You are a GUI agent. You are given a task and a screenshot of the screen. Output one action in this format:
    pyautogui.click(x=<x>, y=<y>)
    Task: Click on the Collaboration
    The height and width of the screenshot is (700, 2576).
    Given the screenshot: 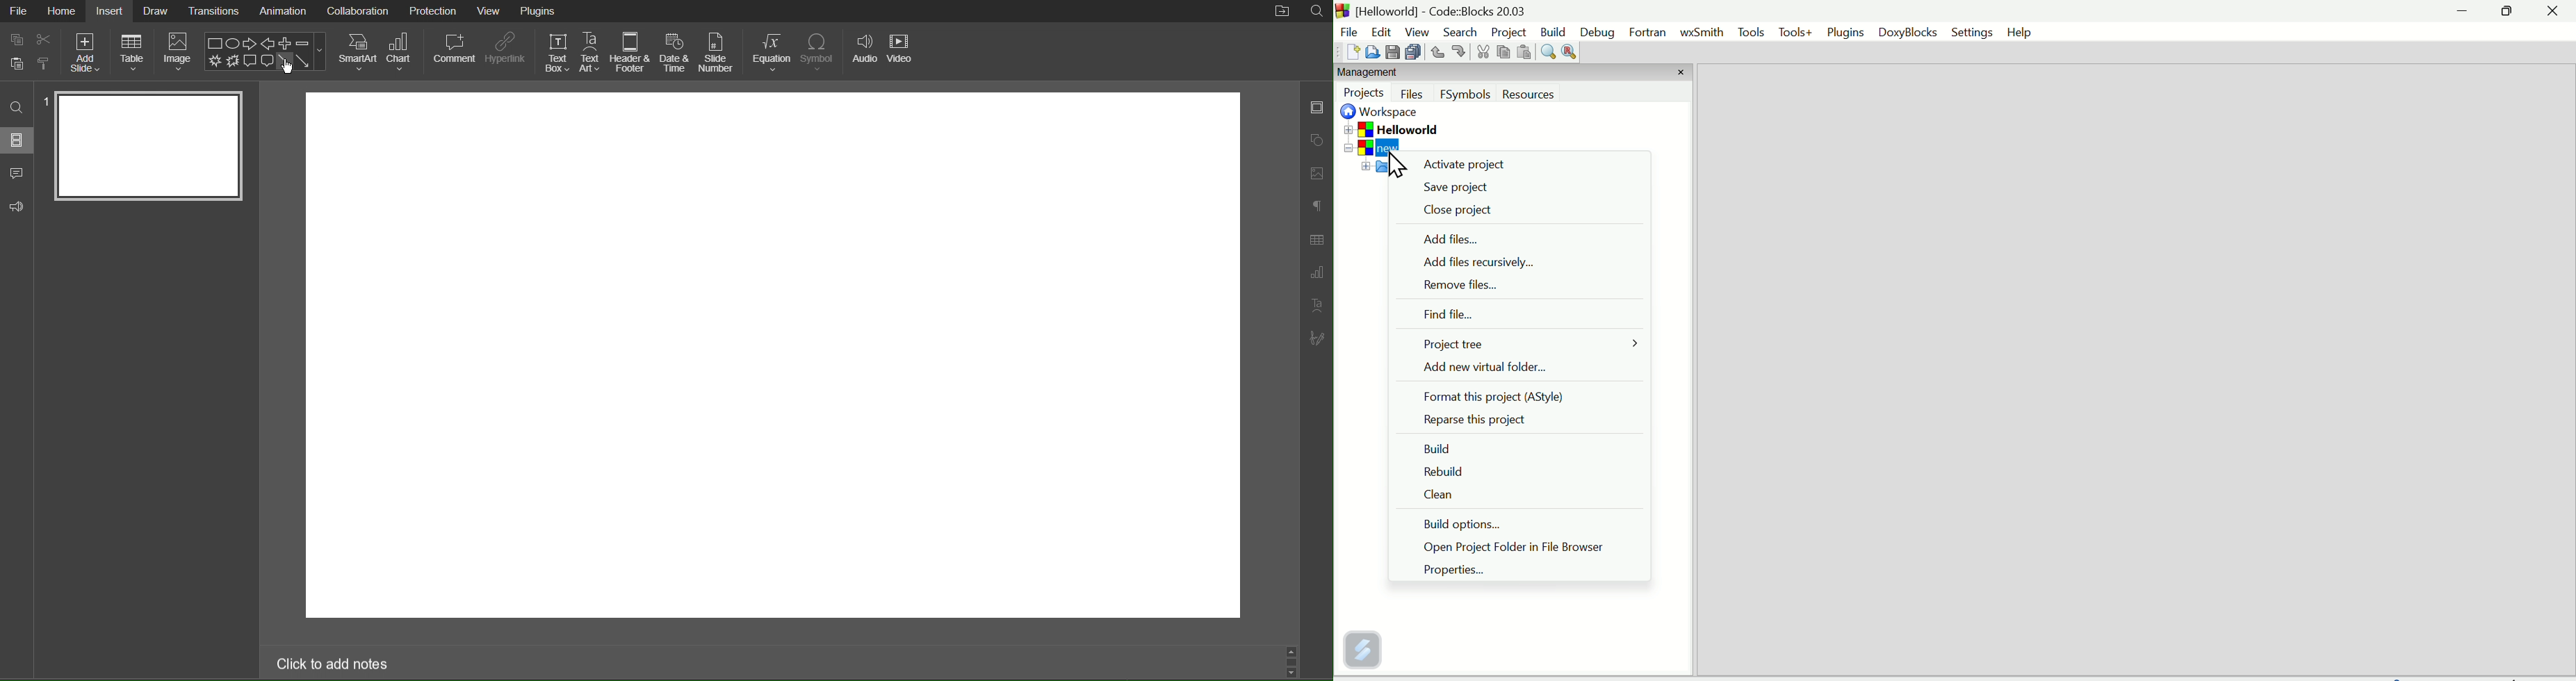 What is the action you would take?
    pyautogui.click(x=356, y=11)
    